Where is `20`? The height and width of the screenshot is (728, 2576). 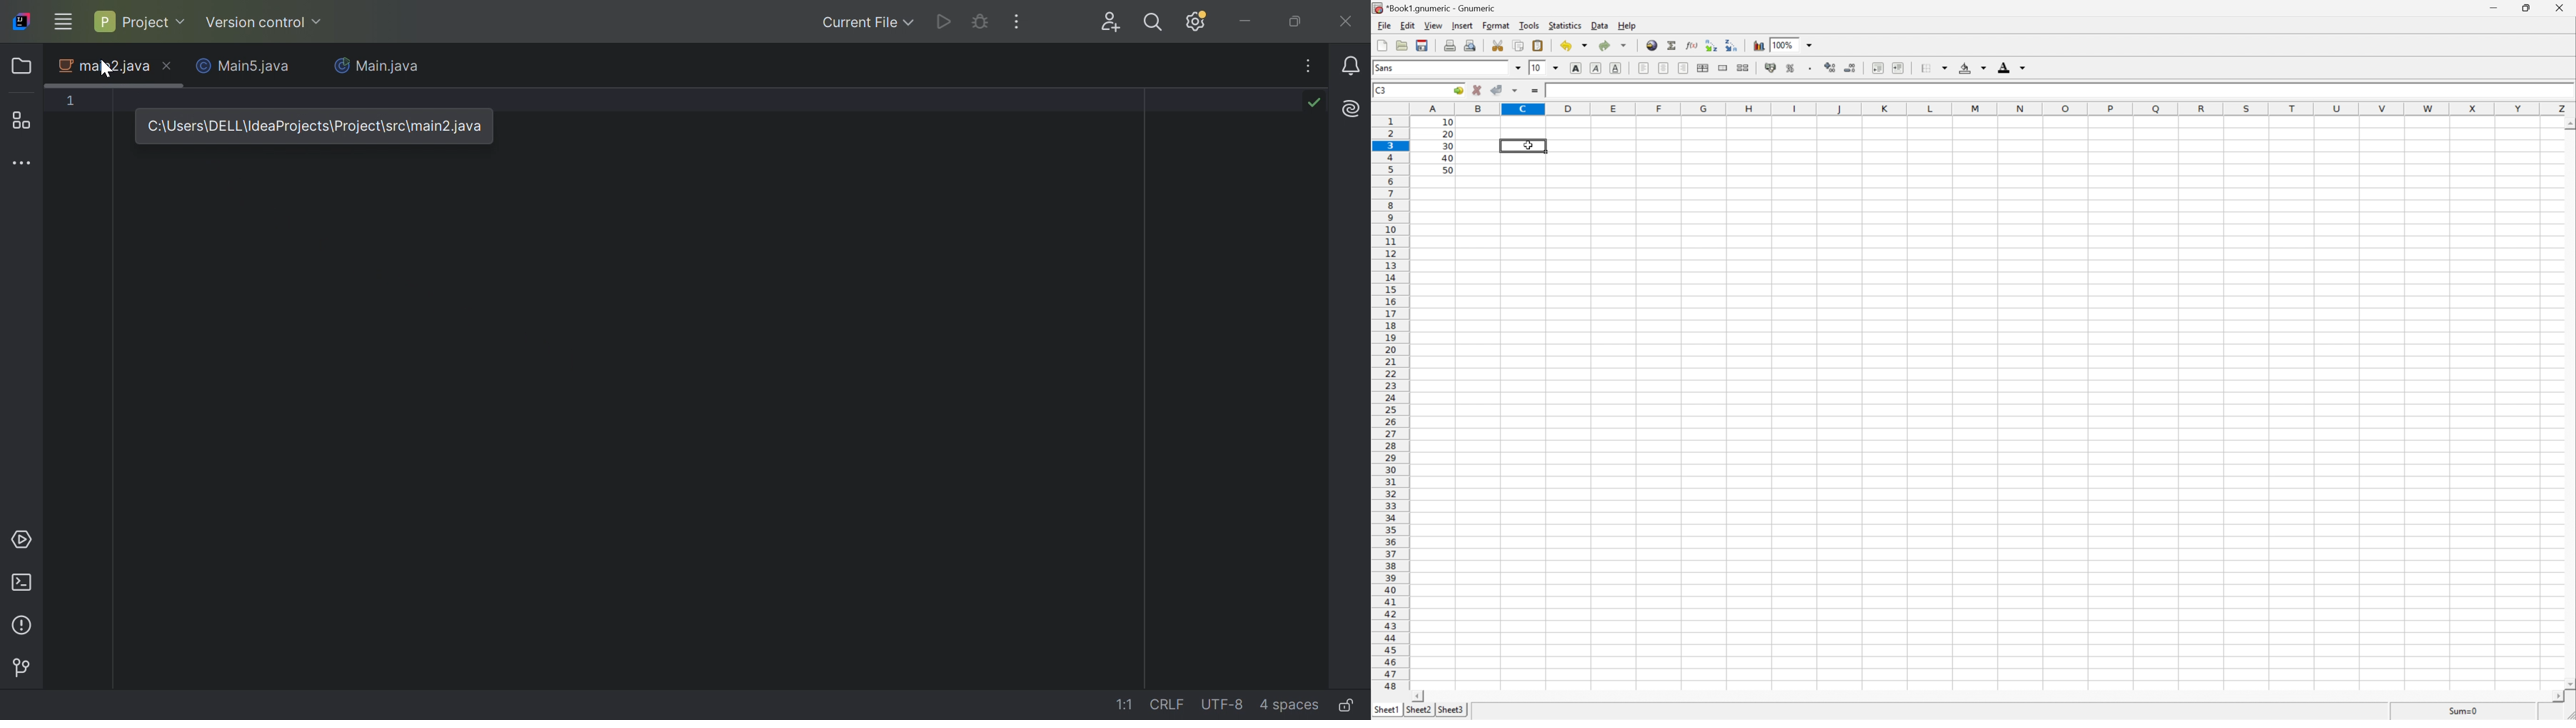
20 is located at coordinates (1449, 134).